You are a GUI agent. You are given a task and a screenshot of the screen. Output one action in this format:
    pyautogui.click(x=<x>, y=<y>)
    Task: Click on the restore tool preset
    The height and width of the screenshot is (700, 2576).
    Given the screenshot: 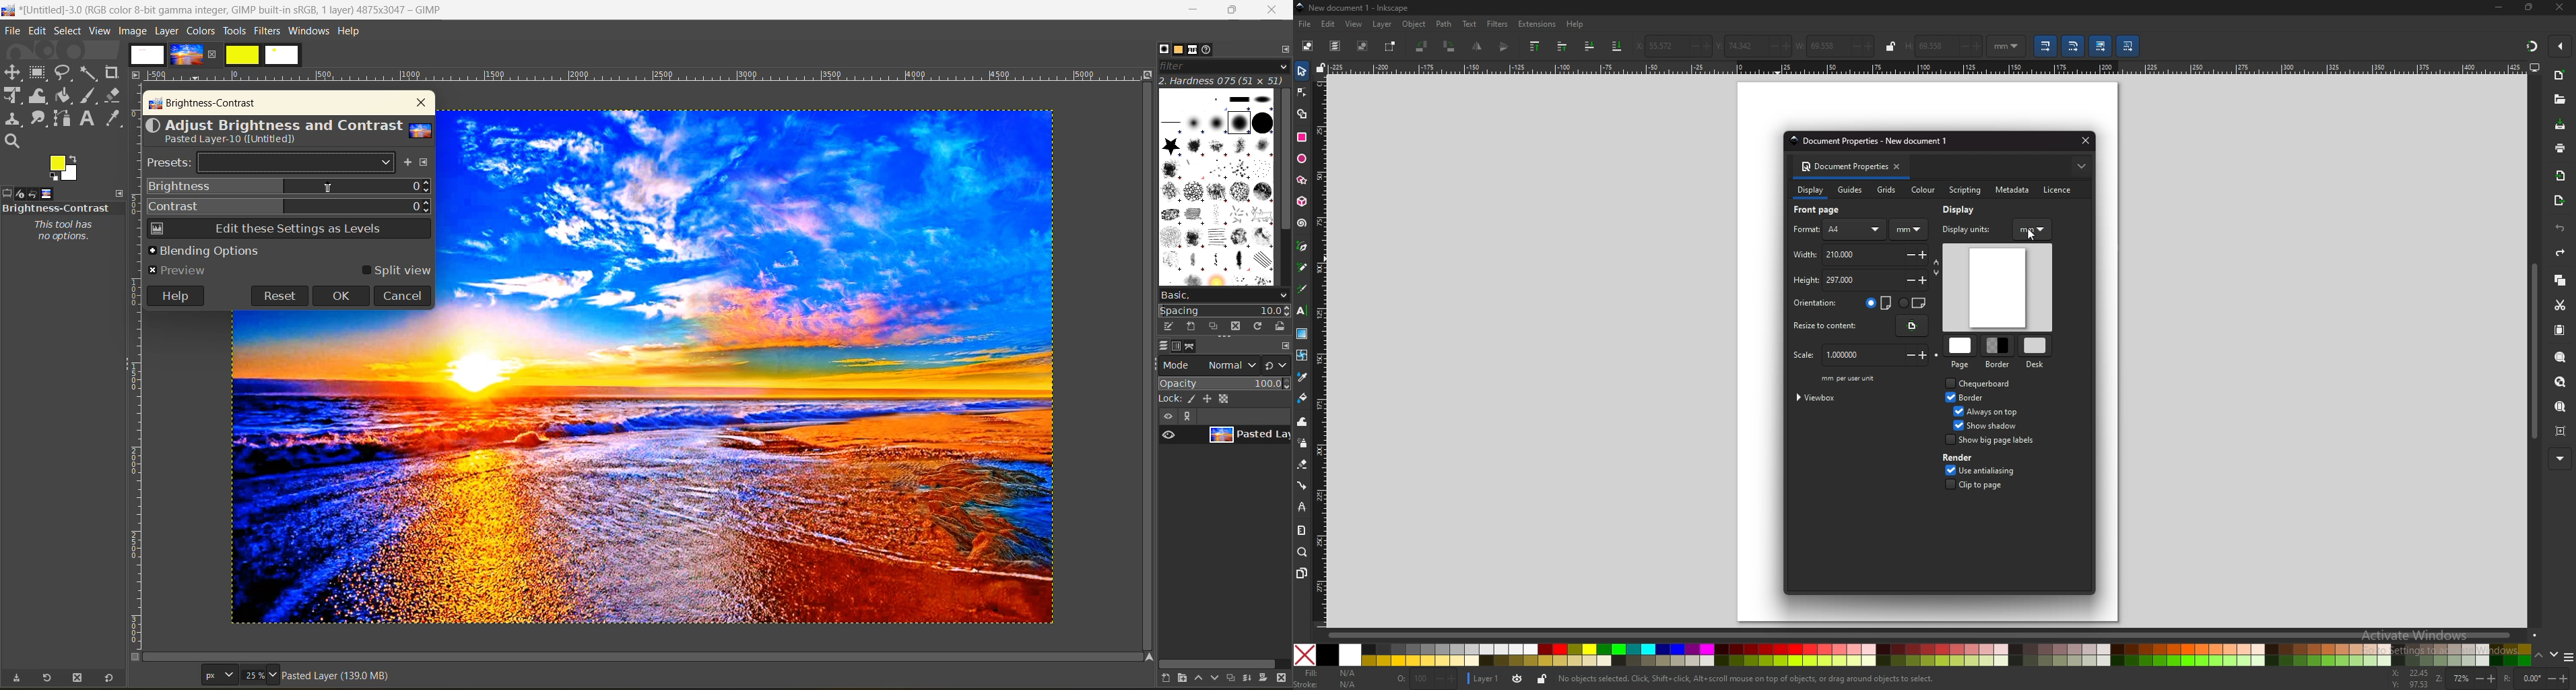 What is the action you would take?
    pyautogui.click(x=44, y=679)
    